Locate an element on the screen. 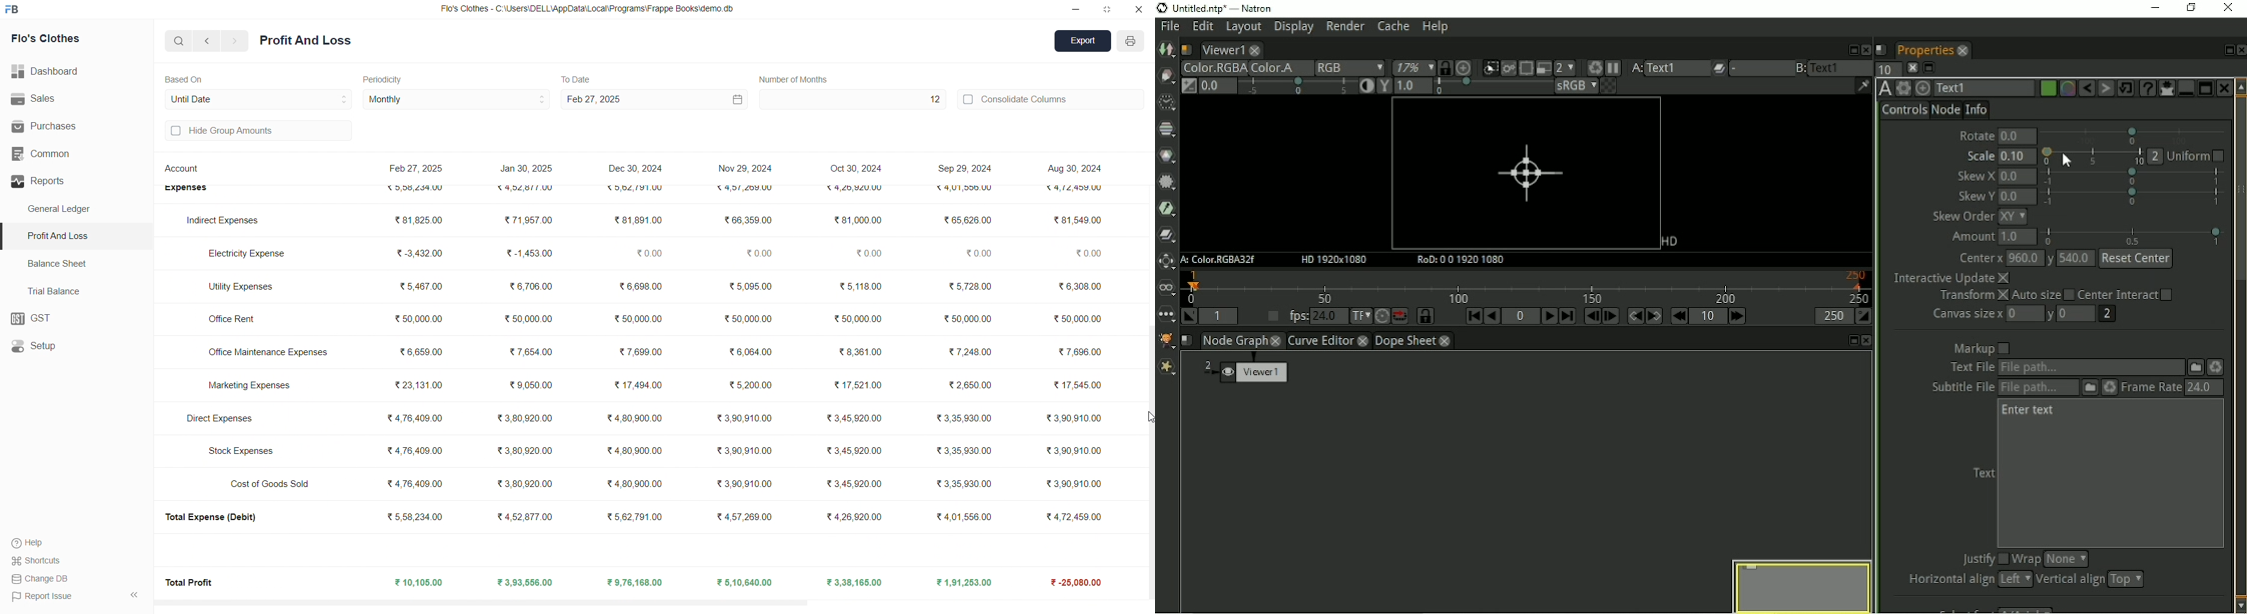 This screenshot has width=2268, height=616. ₹4,76,409.00 is located at coordinates (415, 450).